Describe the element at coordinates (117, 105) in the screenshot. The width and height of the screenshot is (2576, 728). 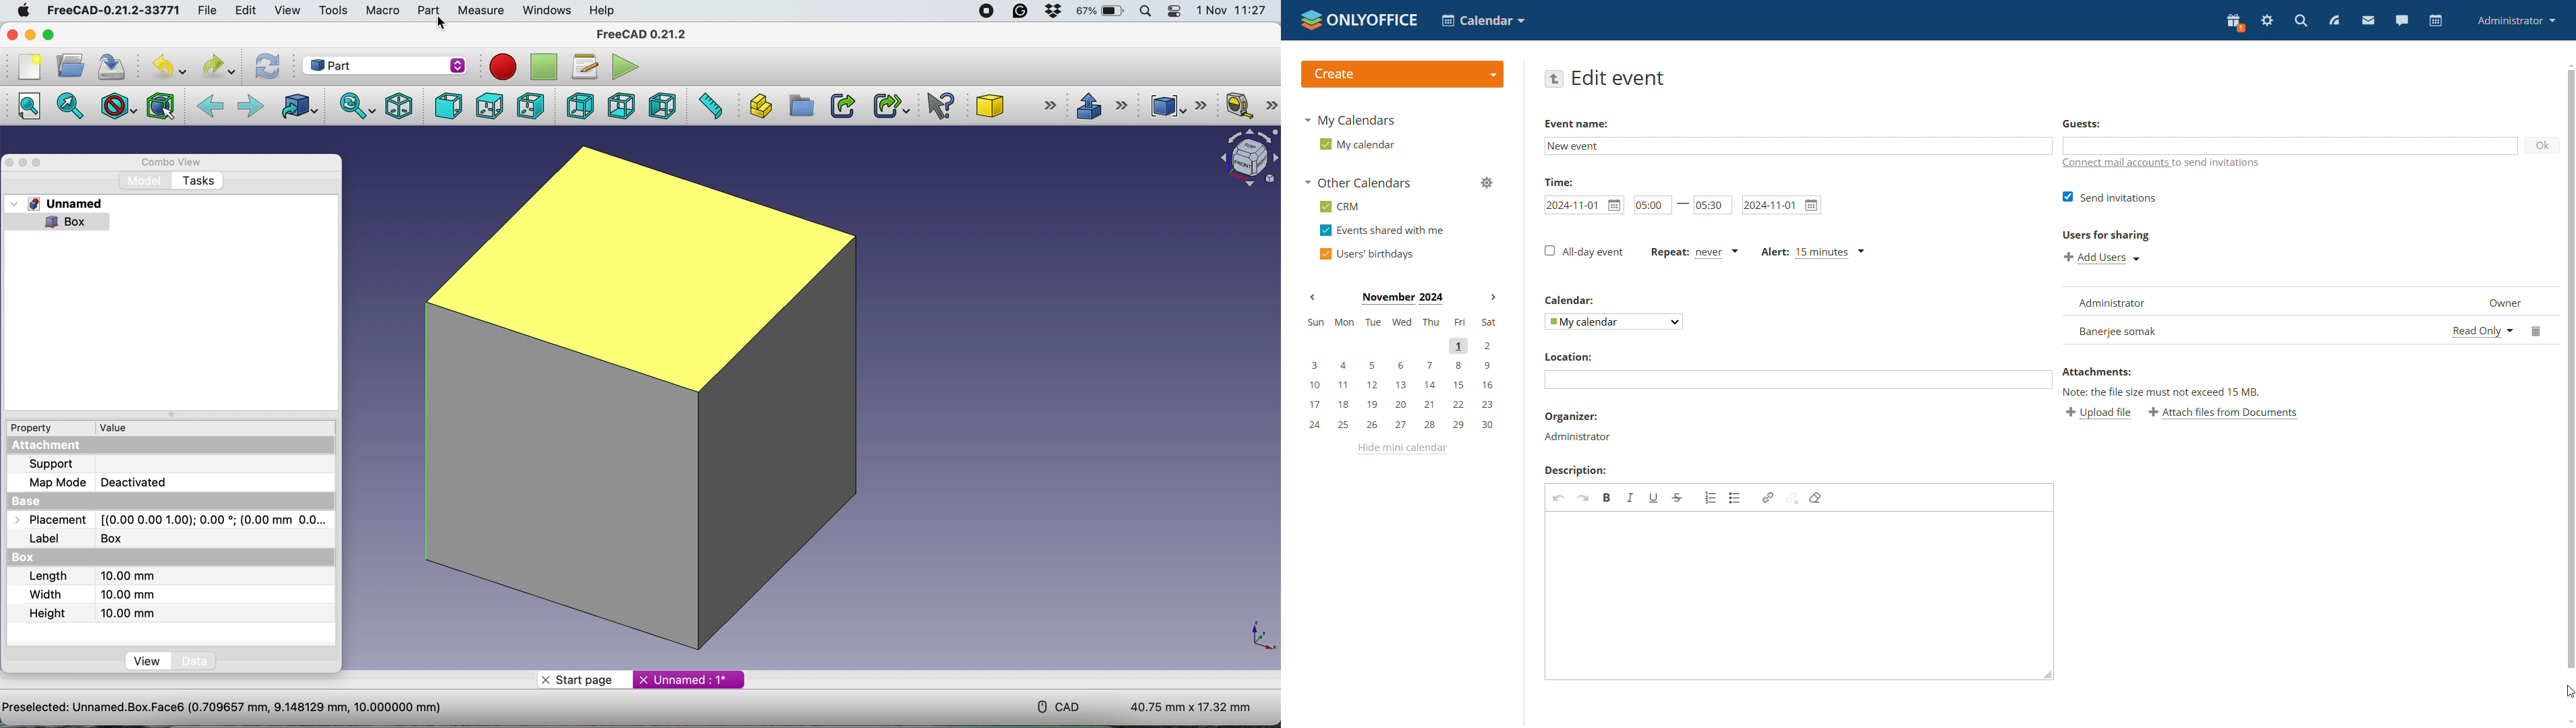
I see `draw style` at that location.